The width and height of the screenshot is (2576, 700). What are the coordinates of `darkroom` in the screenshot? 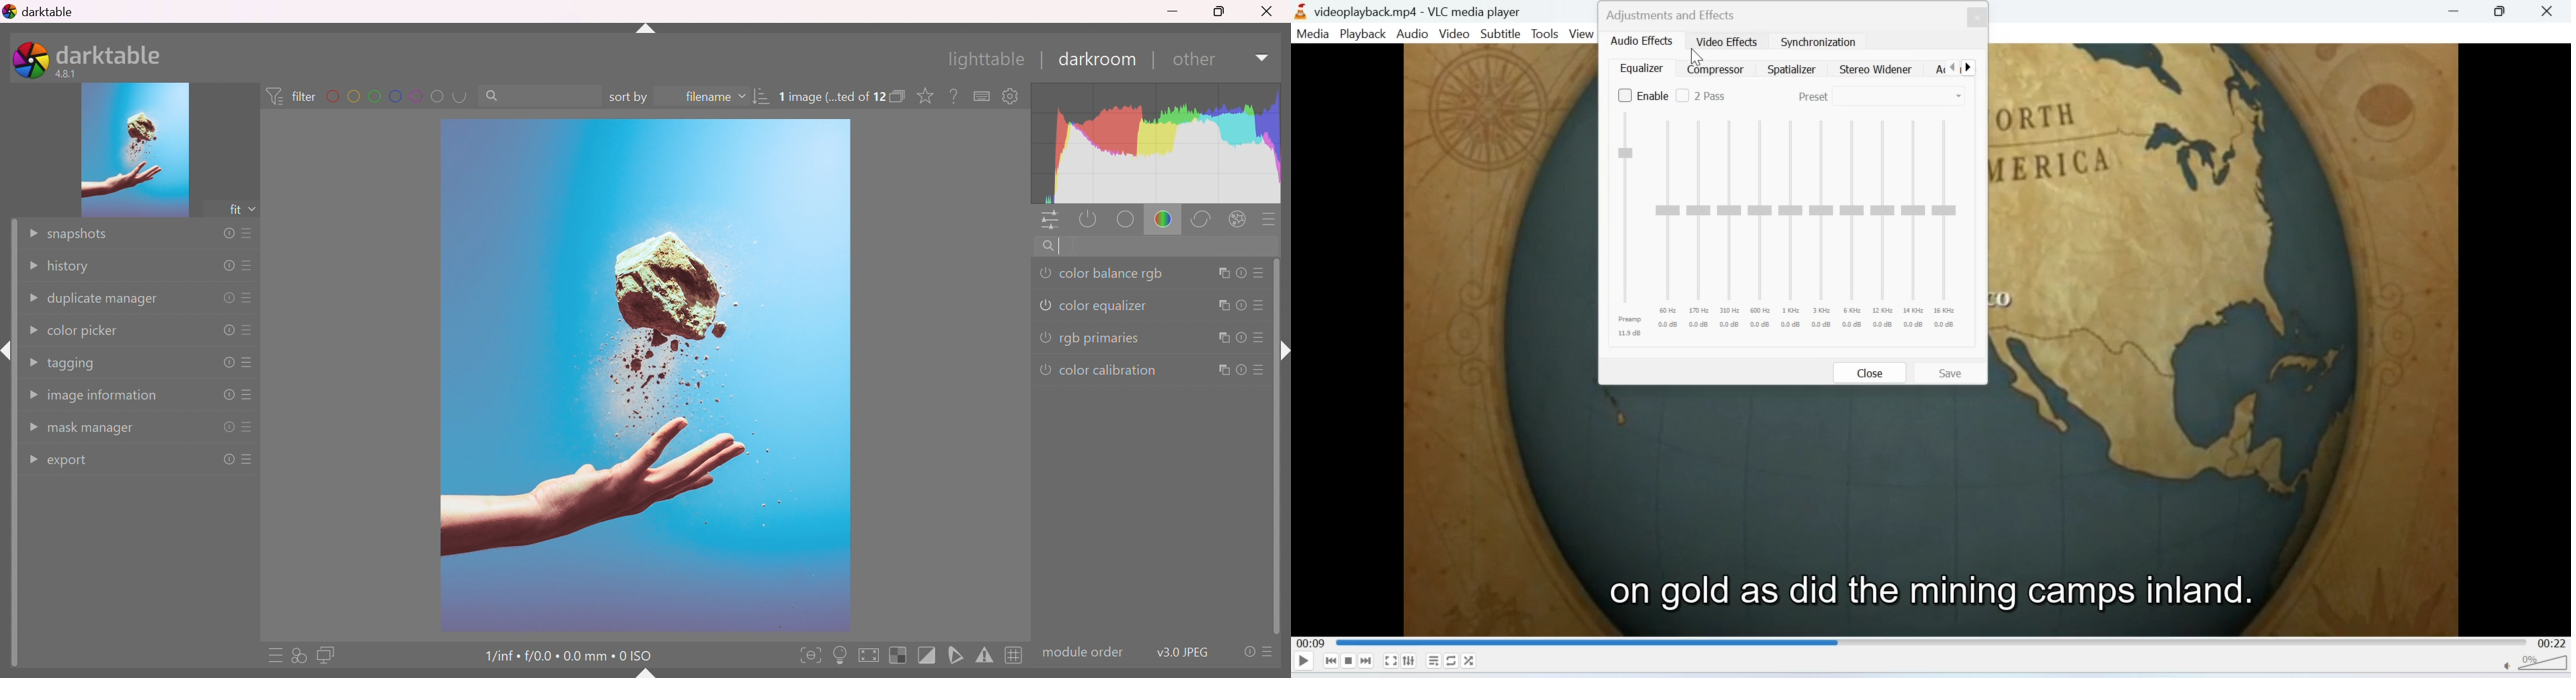 It's located at (1102, 61).